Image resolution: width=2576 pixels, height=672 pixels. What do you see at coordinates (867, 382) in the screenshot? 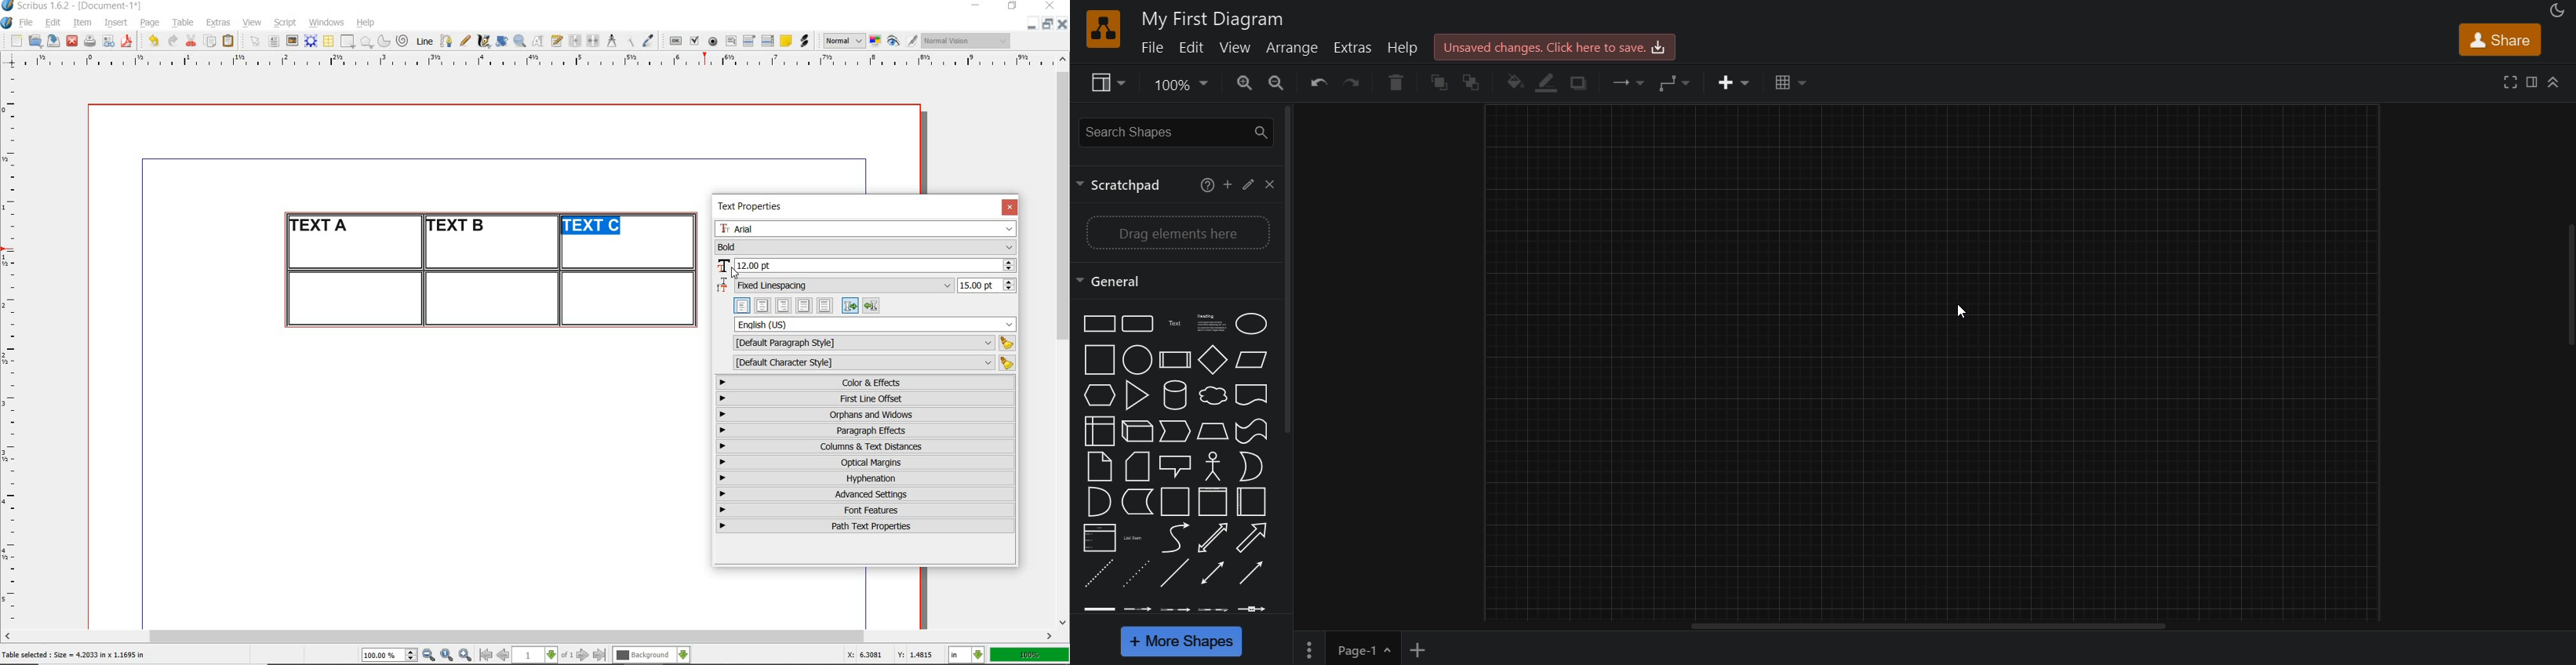
I see `color & effects` at bounding box center [867, 382].